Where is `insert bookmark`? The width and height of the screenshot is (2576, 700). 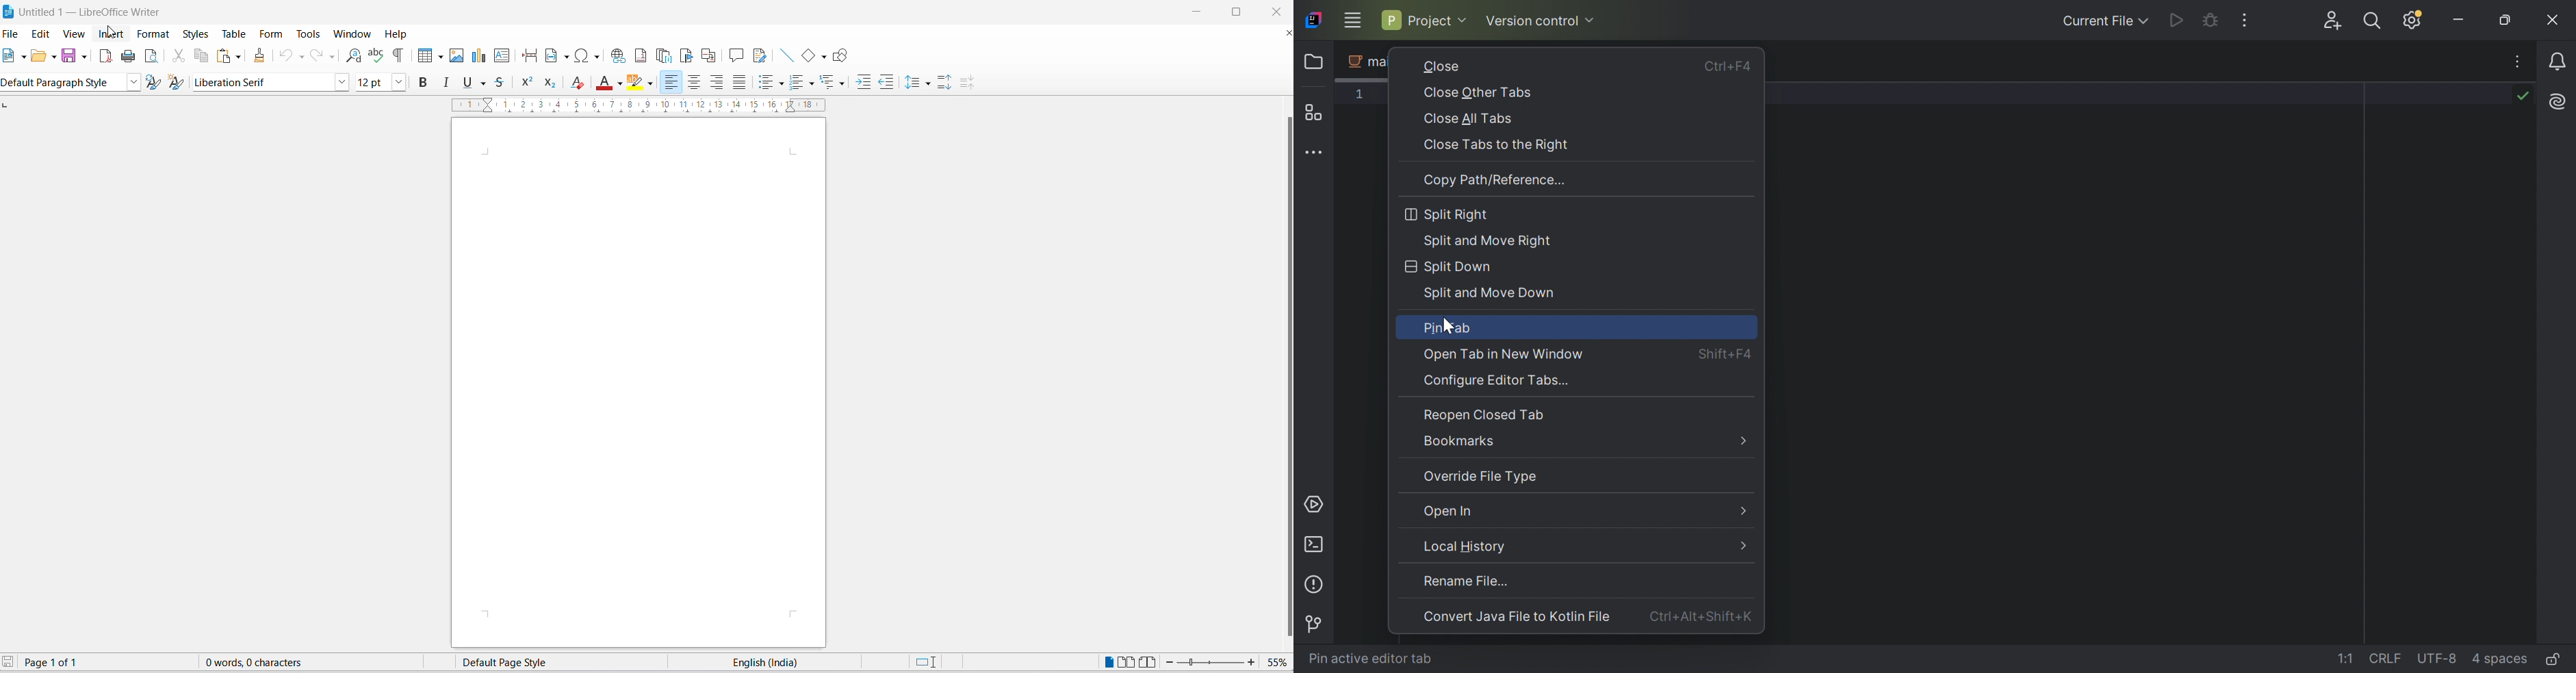
insert bookmark is located at coordinates (685, 55).